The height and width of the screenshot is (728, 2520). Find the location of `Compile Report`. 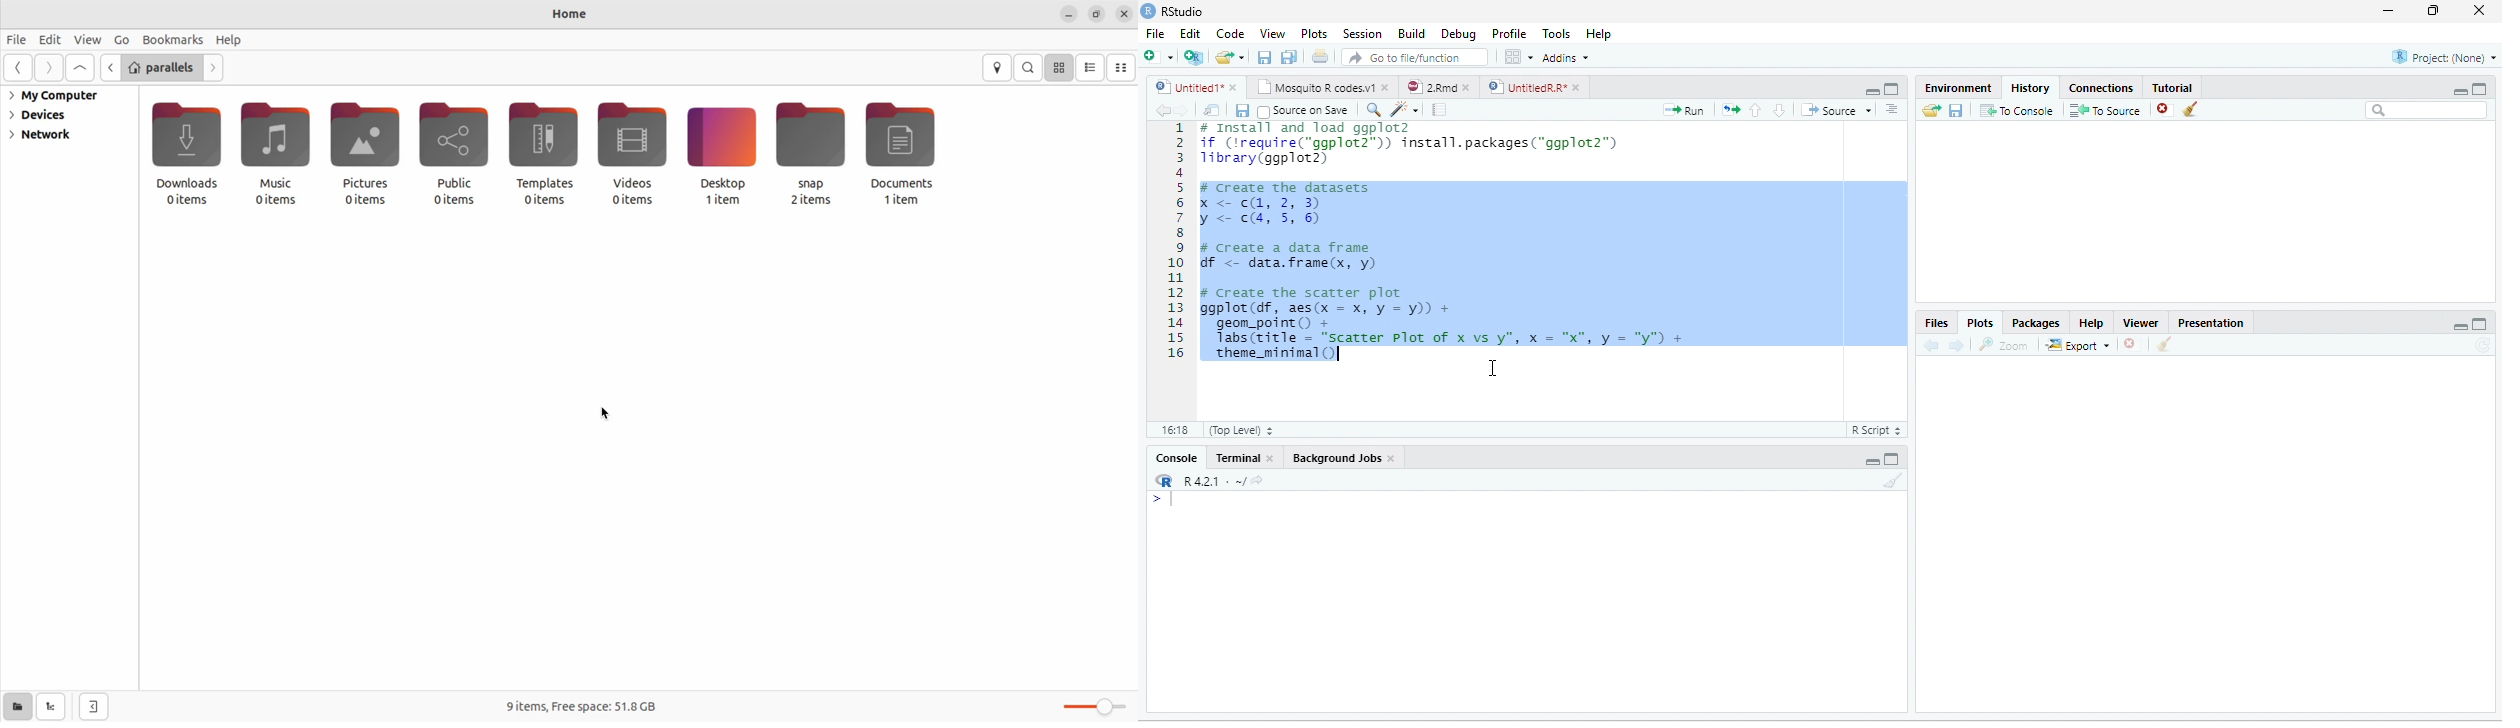

Compile Report is located at coordinates (1439, 110).